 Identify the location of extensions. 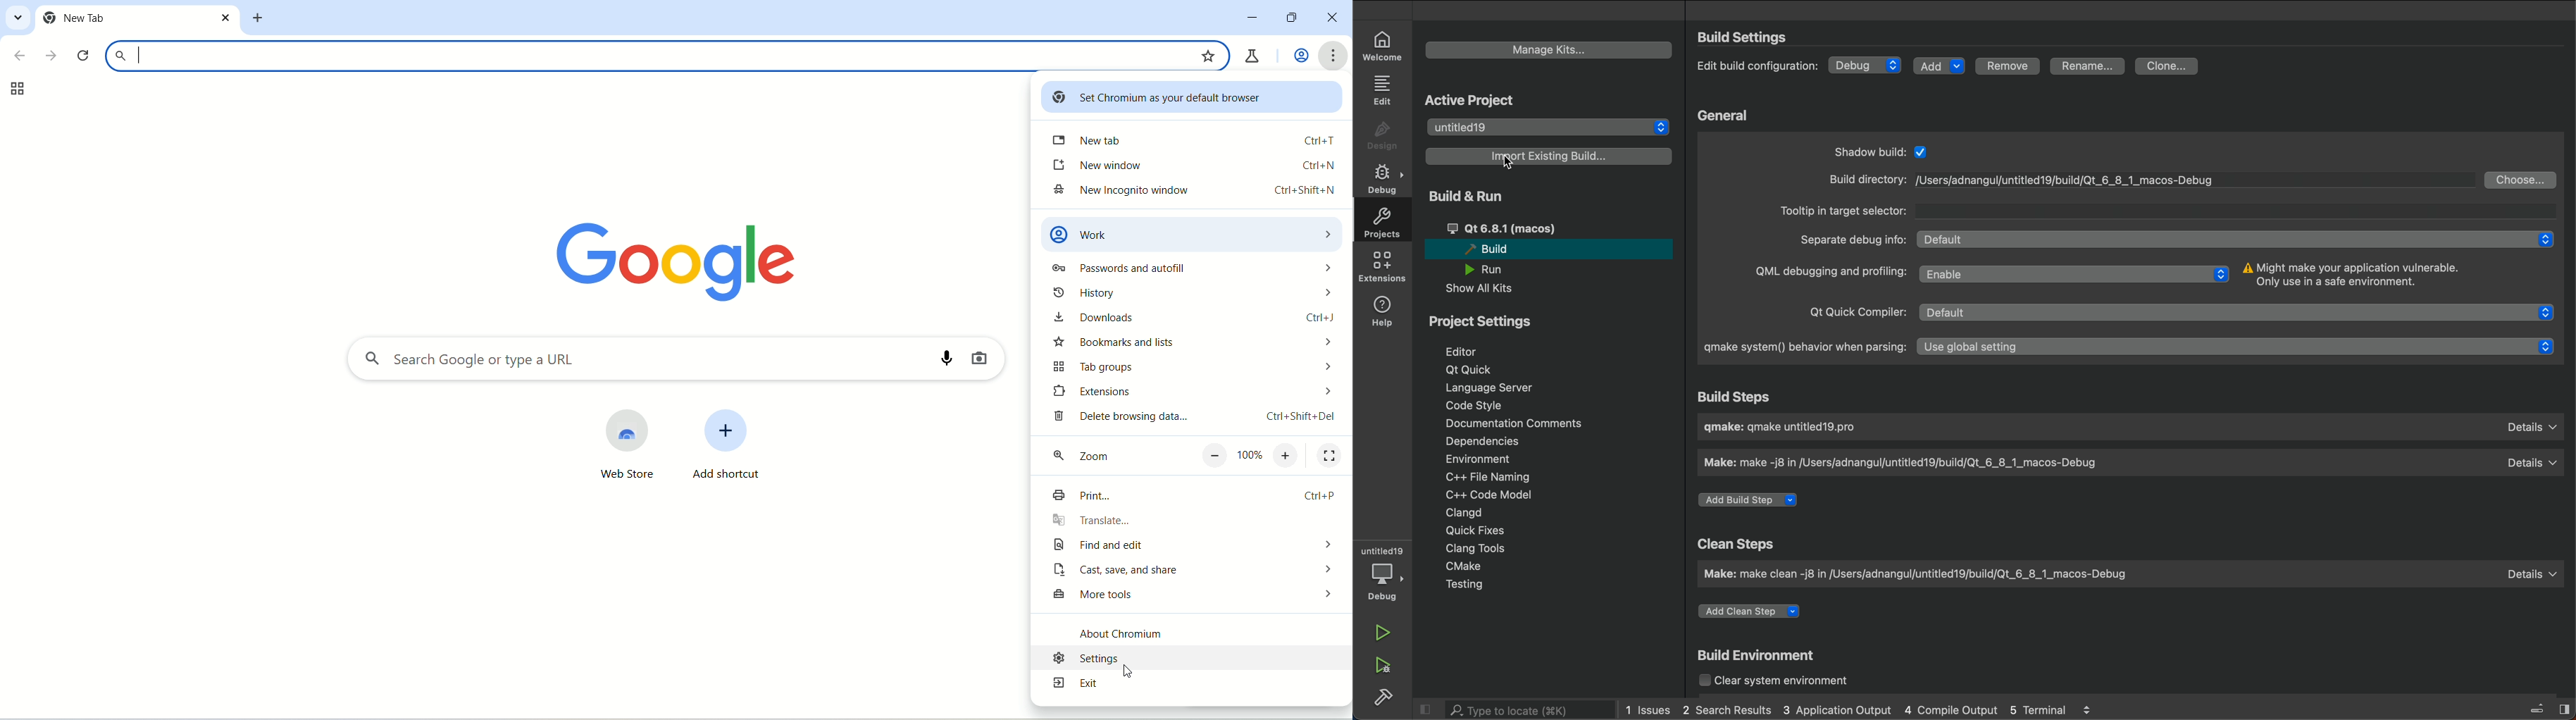
(1382, 266).